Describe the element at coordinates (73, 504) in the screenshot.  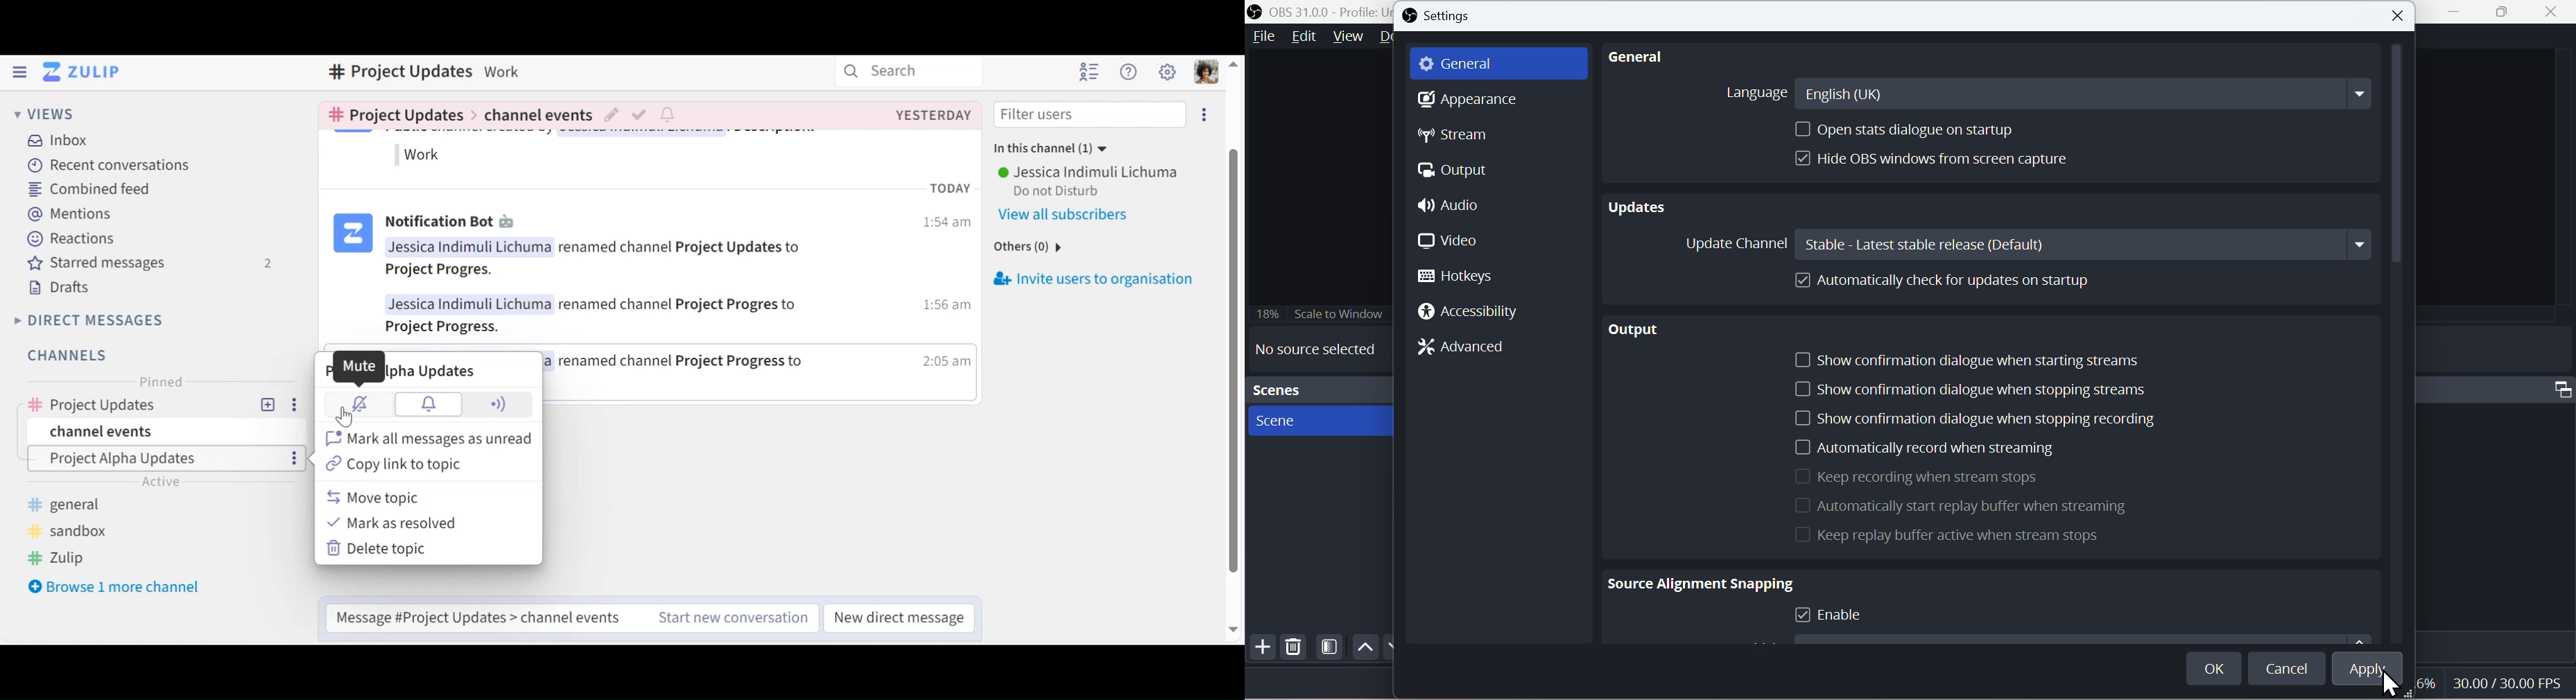
I see `general` at that location.